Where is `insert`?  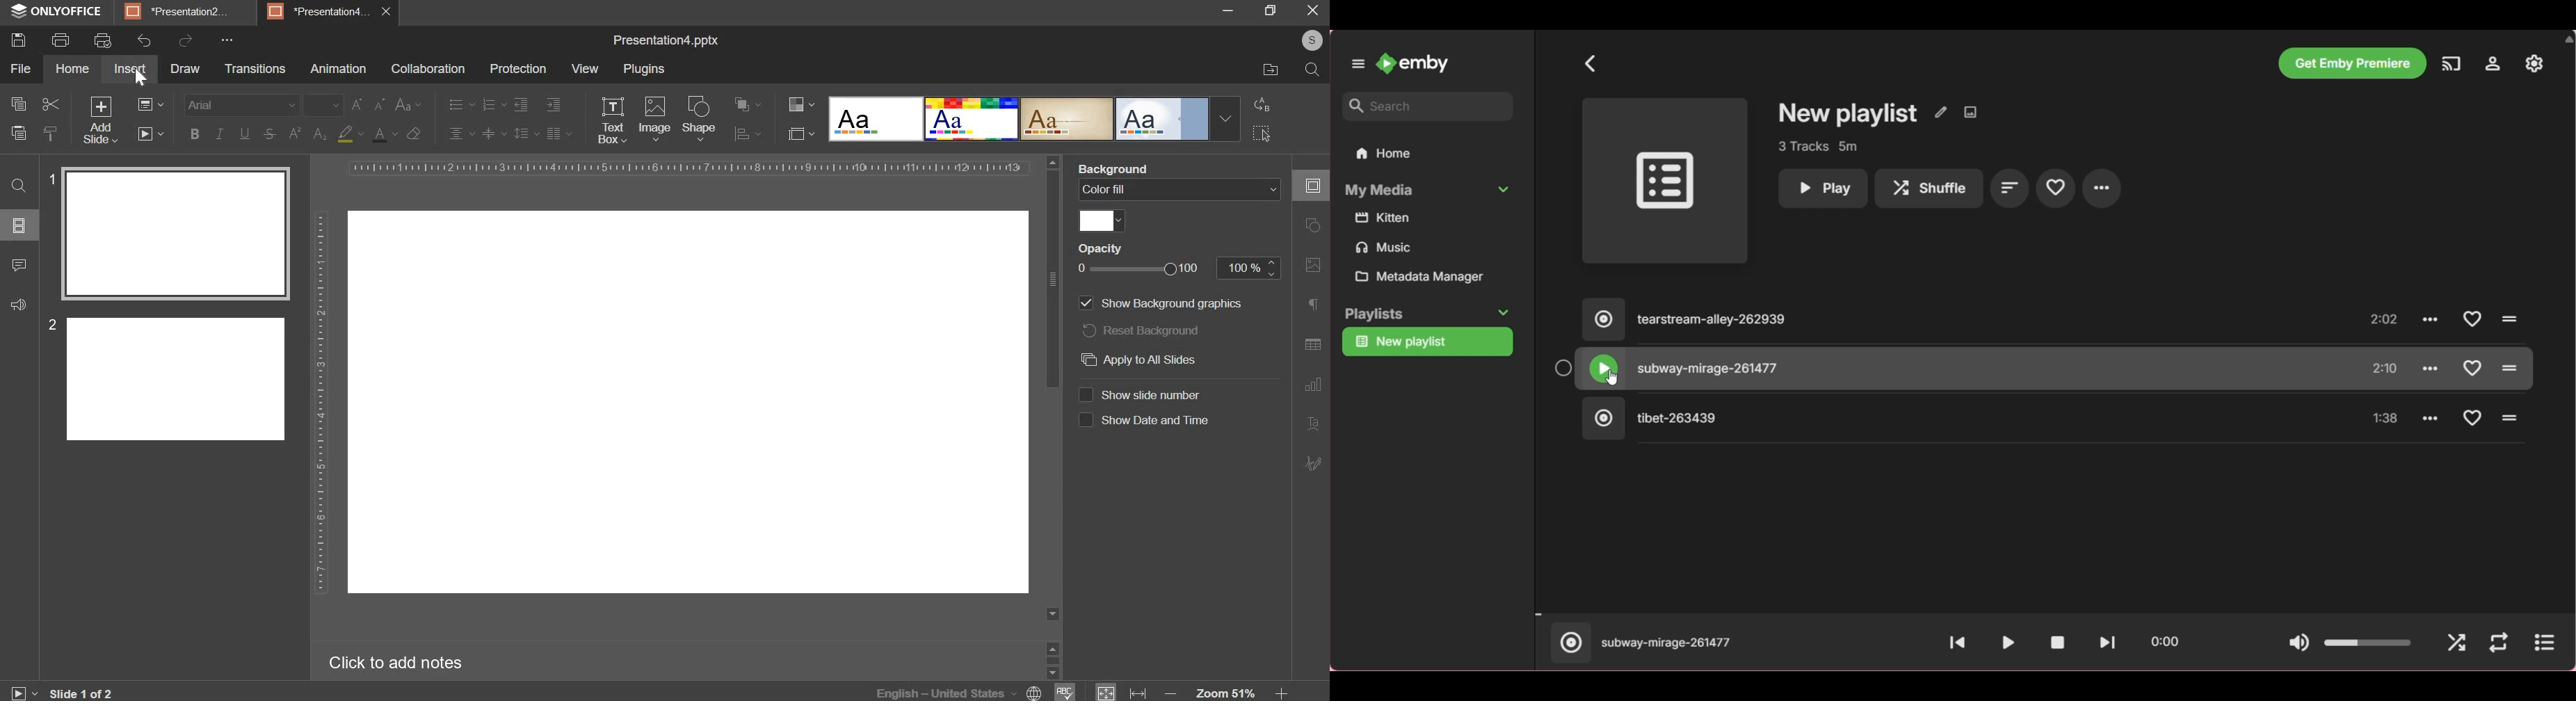
insert is located at coordinates (131, 69).